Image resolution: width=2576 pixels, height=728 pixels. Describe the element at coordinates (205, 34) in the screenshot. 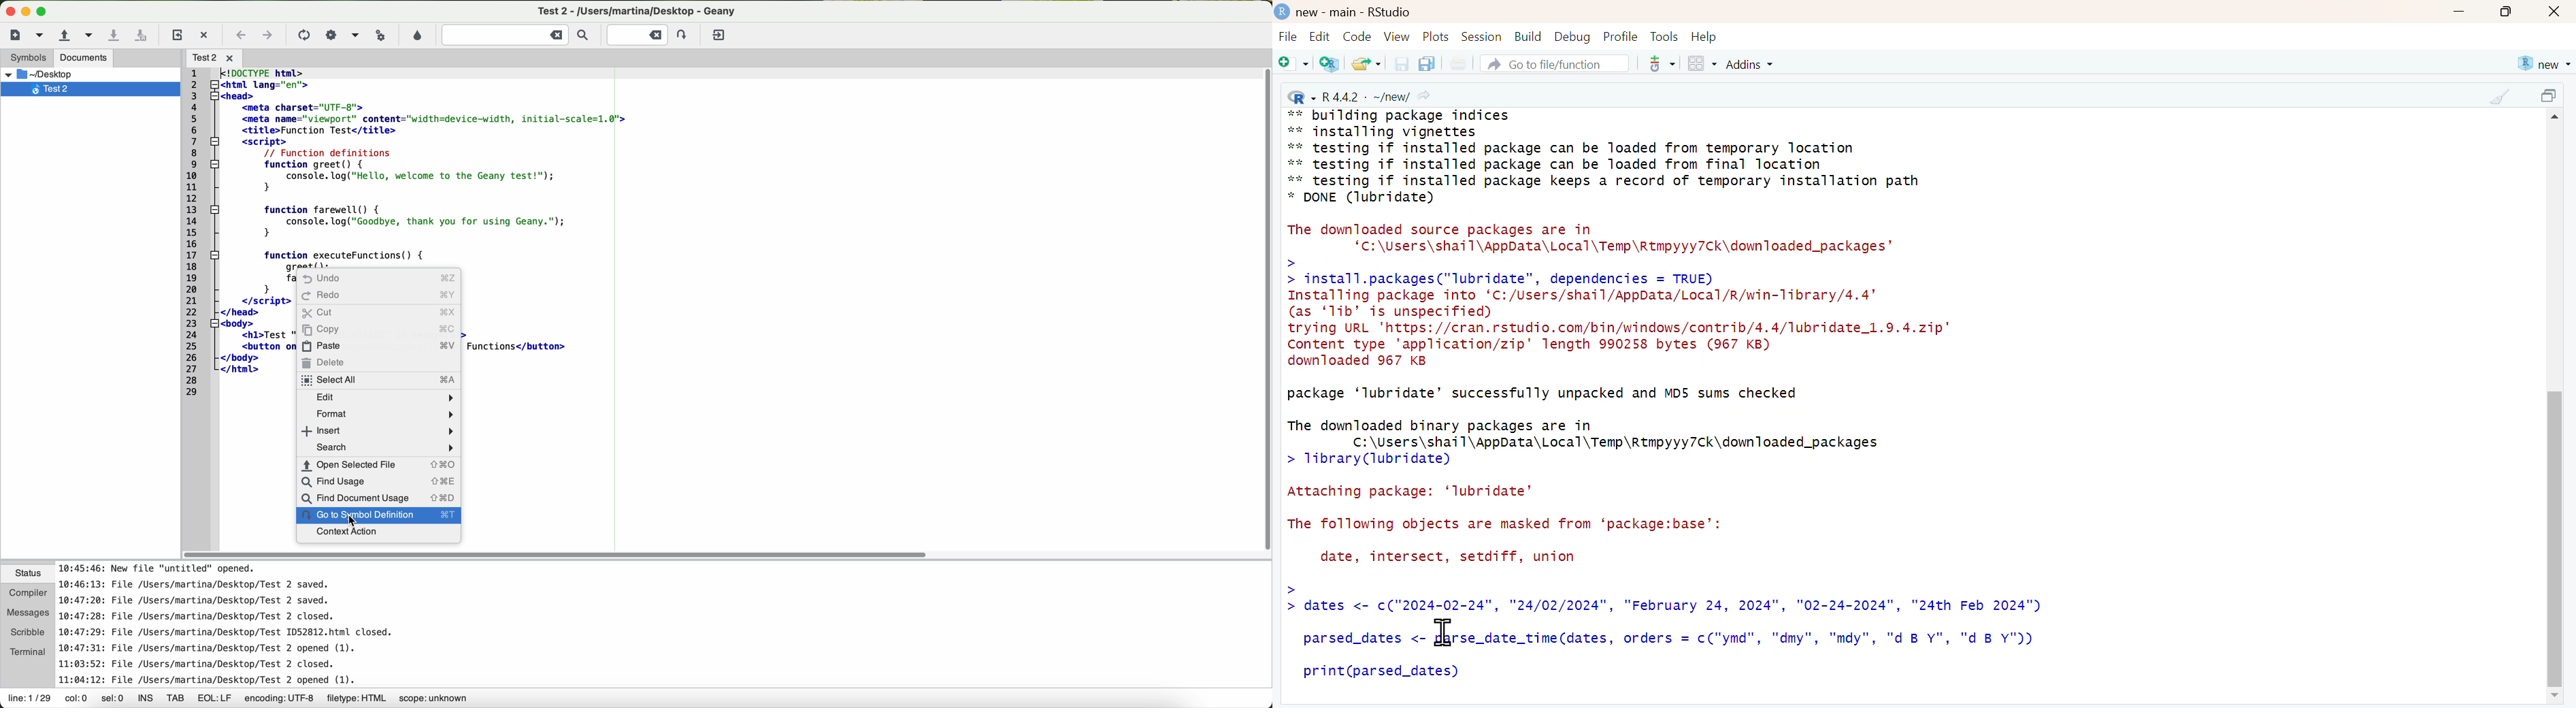

I see `quit the current file` at that location.